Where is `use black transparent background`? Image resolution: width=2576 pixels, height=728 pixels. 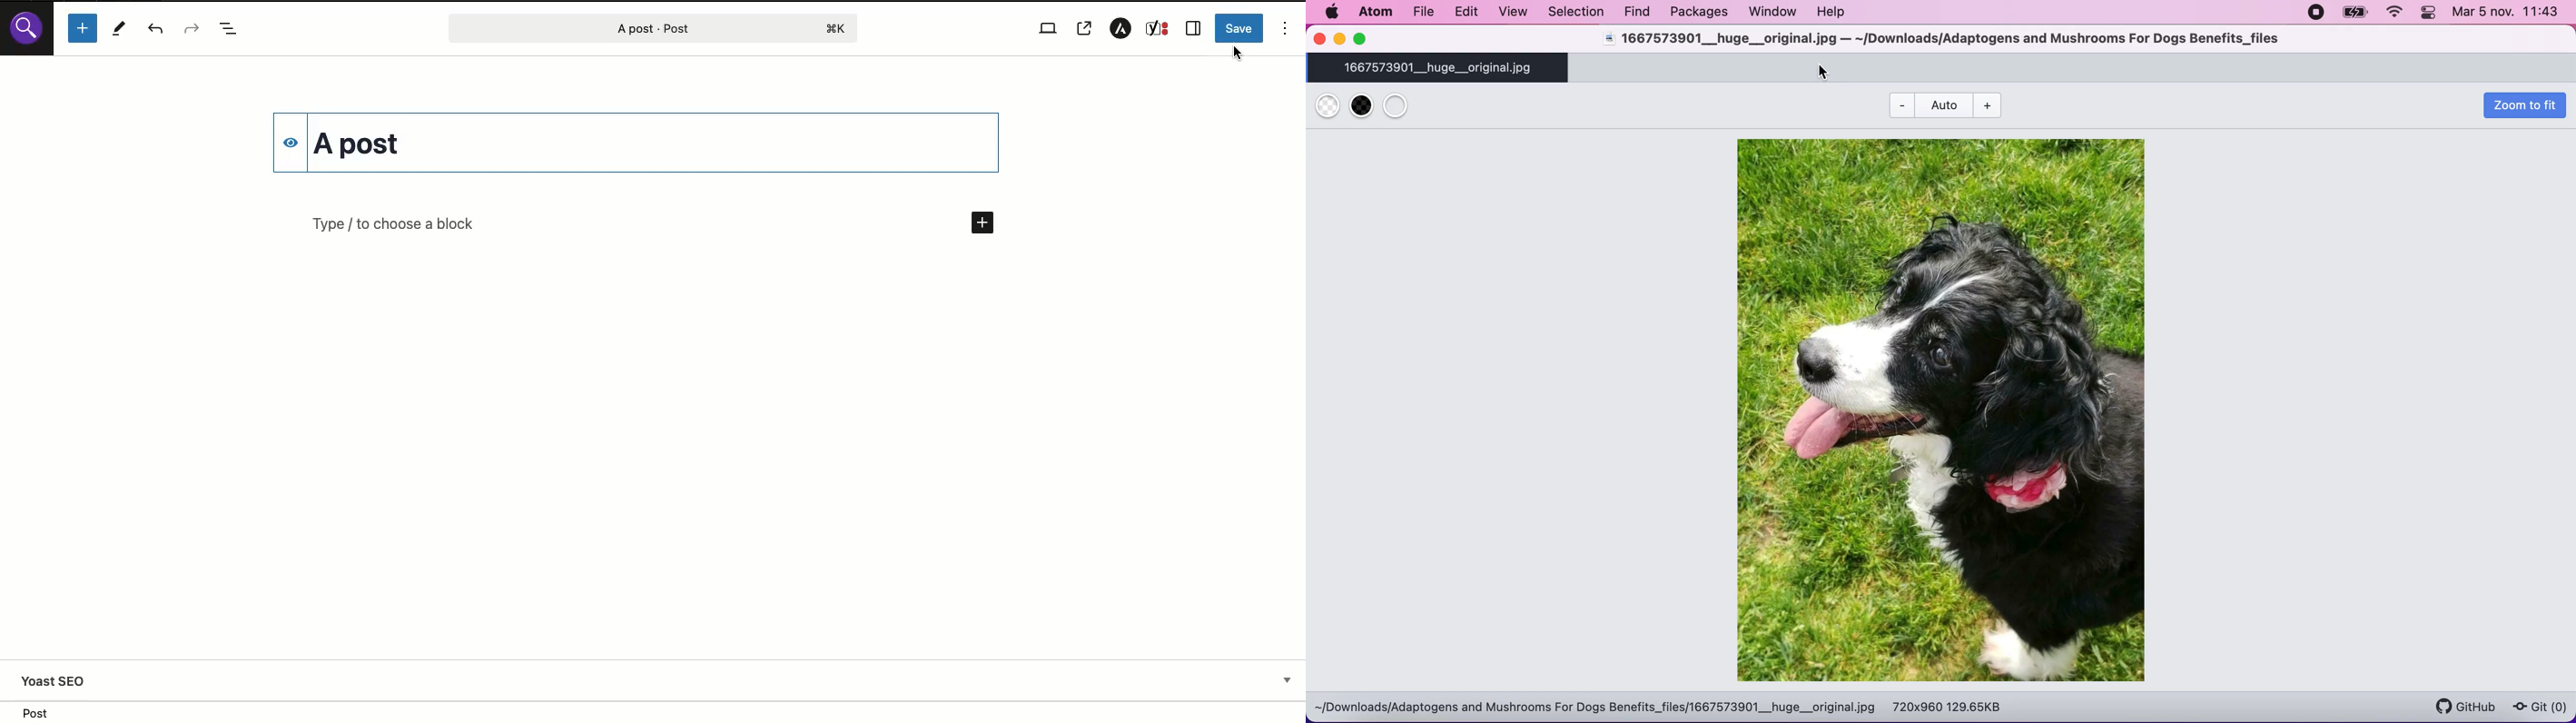
use black transparent background is located at coordinates (1359, 107).